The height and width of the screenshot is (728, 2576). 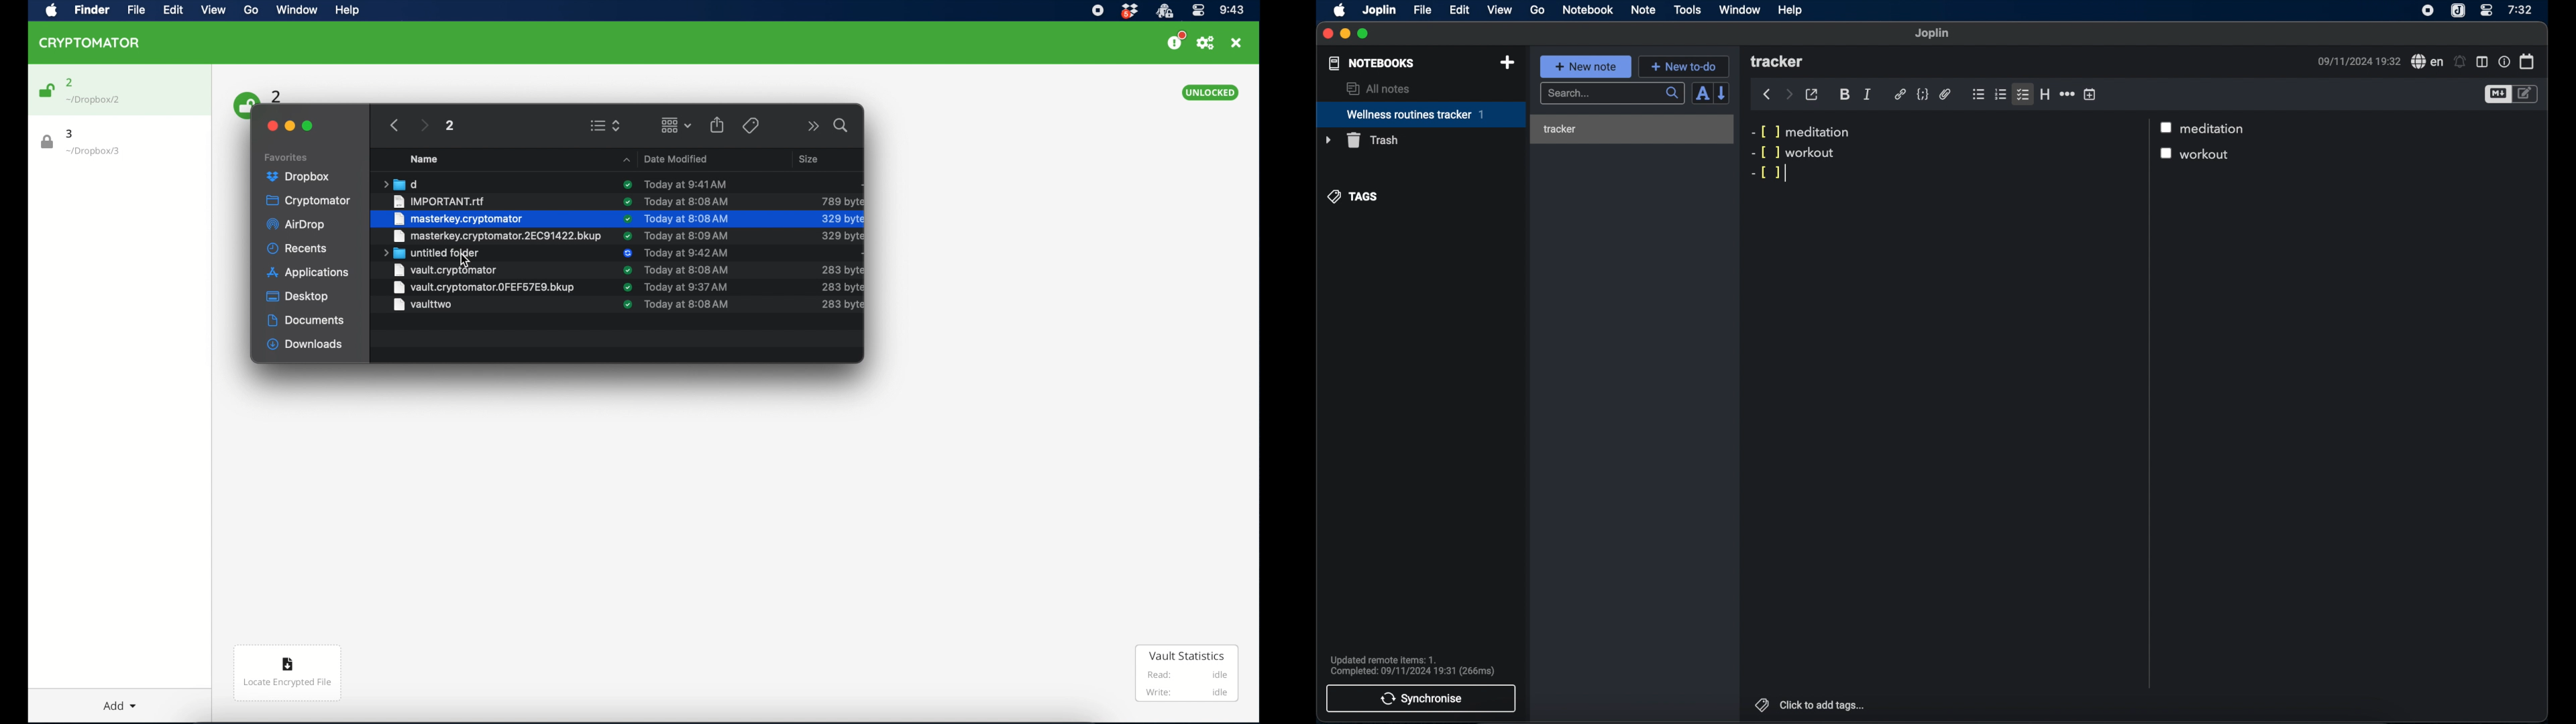 What do you see at coordinates (1380, 11) in the screenshot?
I see `joplin` at bounding box center [1380, 11].